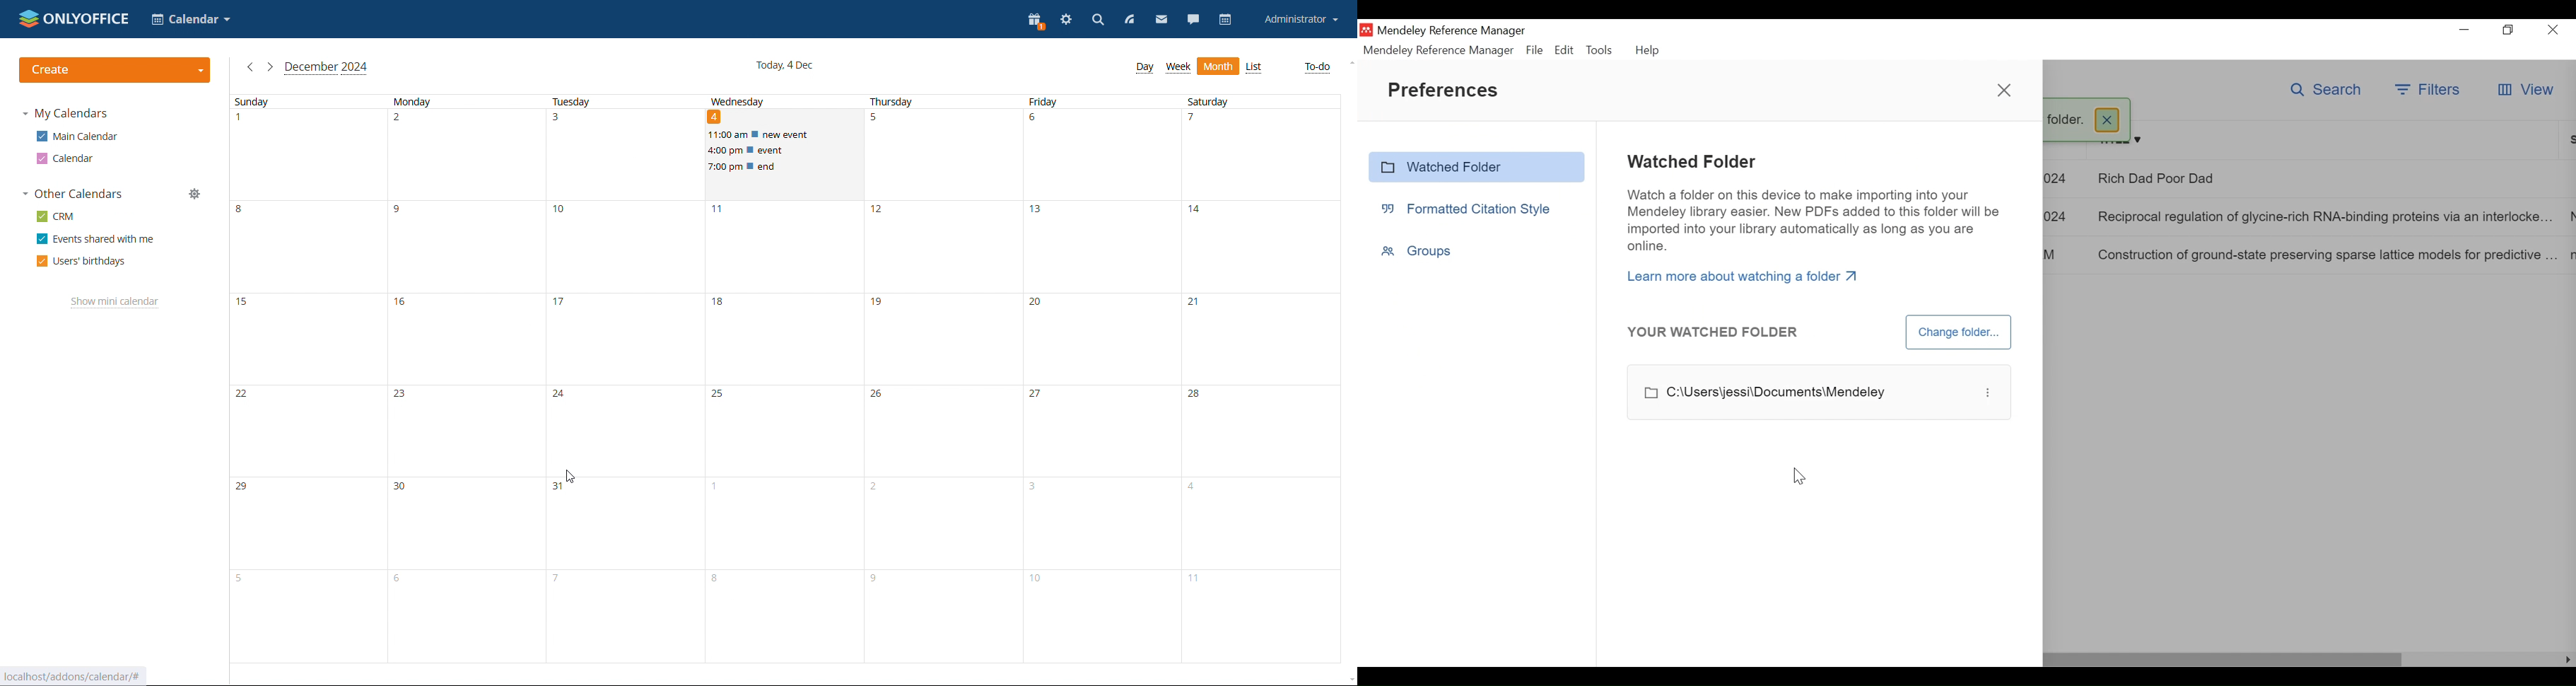 The image size is (2576, 700). What do you see at coordinates (1449, 91) in the screenshot?
I see `Preferences` at bounding box center [1449, 91].